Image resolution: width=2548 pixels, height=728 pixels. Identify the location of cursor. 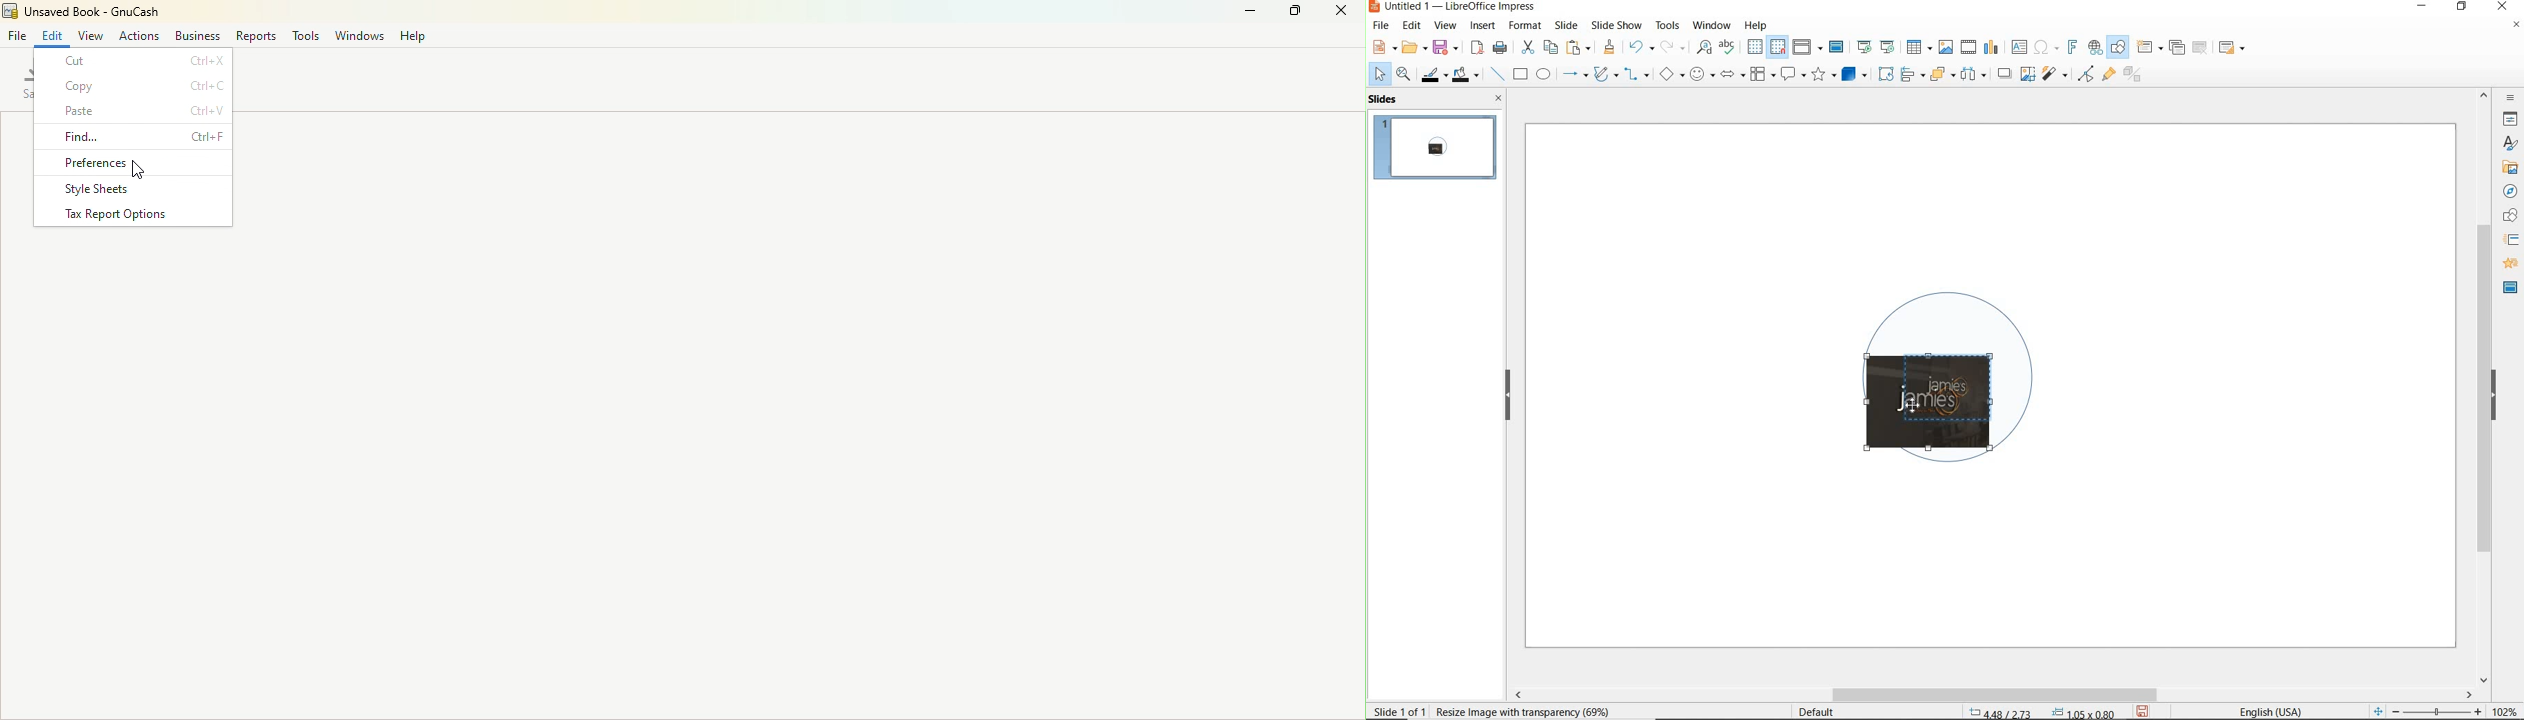
(138, 173).